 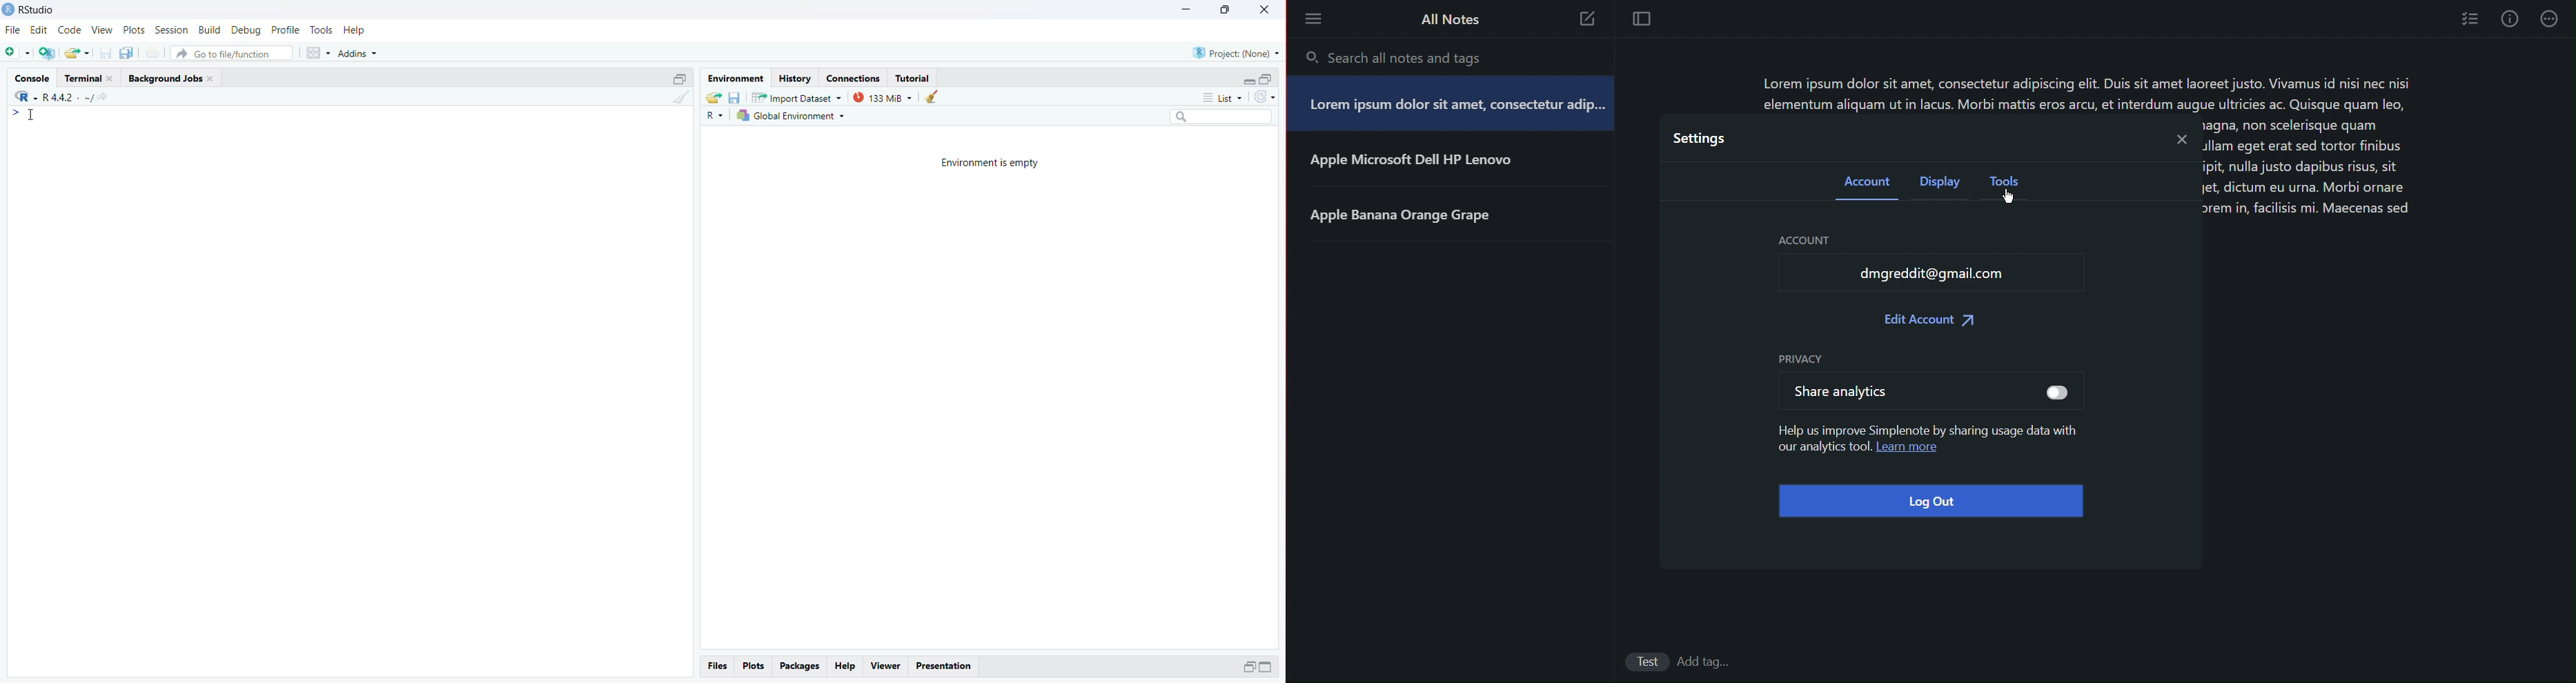 What do you see at coordinates (682, 99) in the screenshot?
I see `Clear console (CTRL + L)` at bounding box center [682, 99].